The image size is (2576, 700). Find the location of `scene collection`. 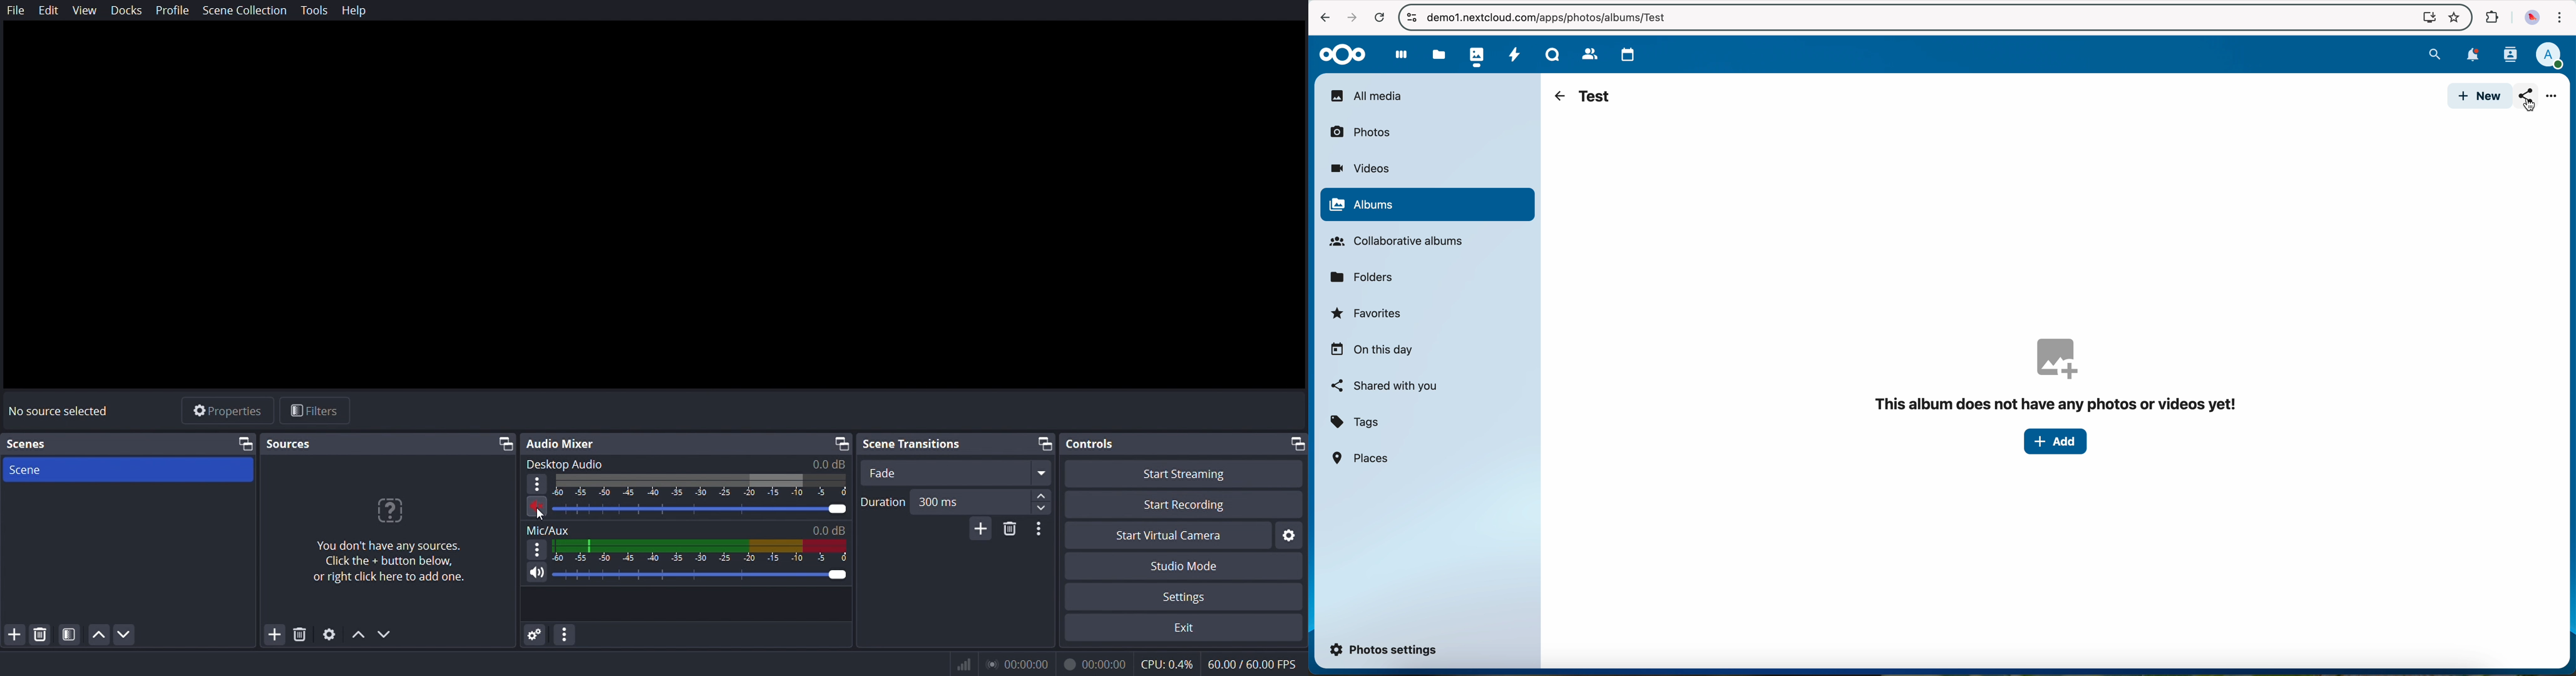

scene collection is located at coordinates (247, 10).